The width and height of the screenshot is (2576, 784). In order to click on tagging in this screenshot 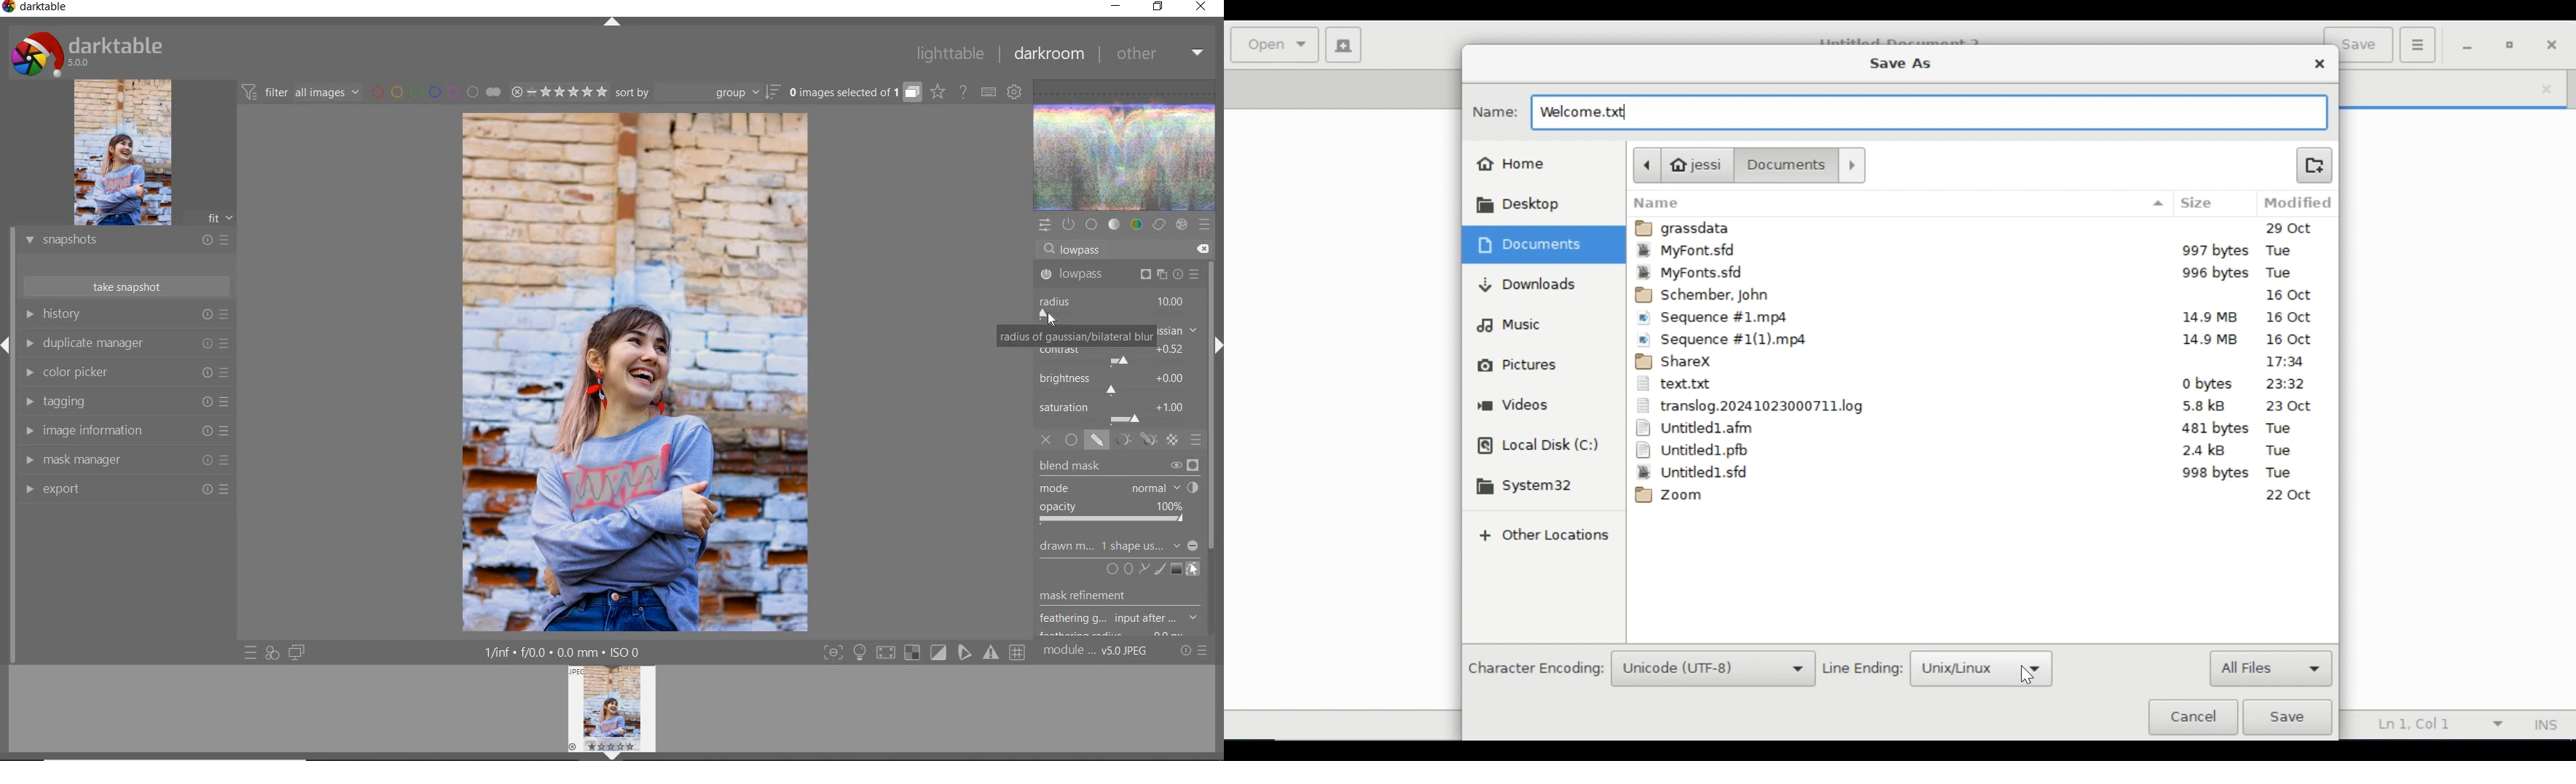, I will do `click(126, 403)`.